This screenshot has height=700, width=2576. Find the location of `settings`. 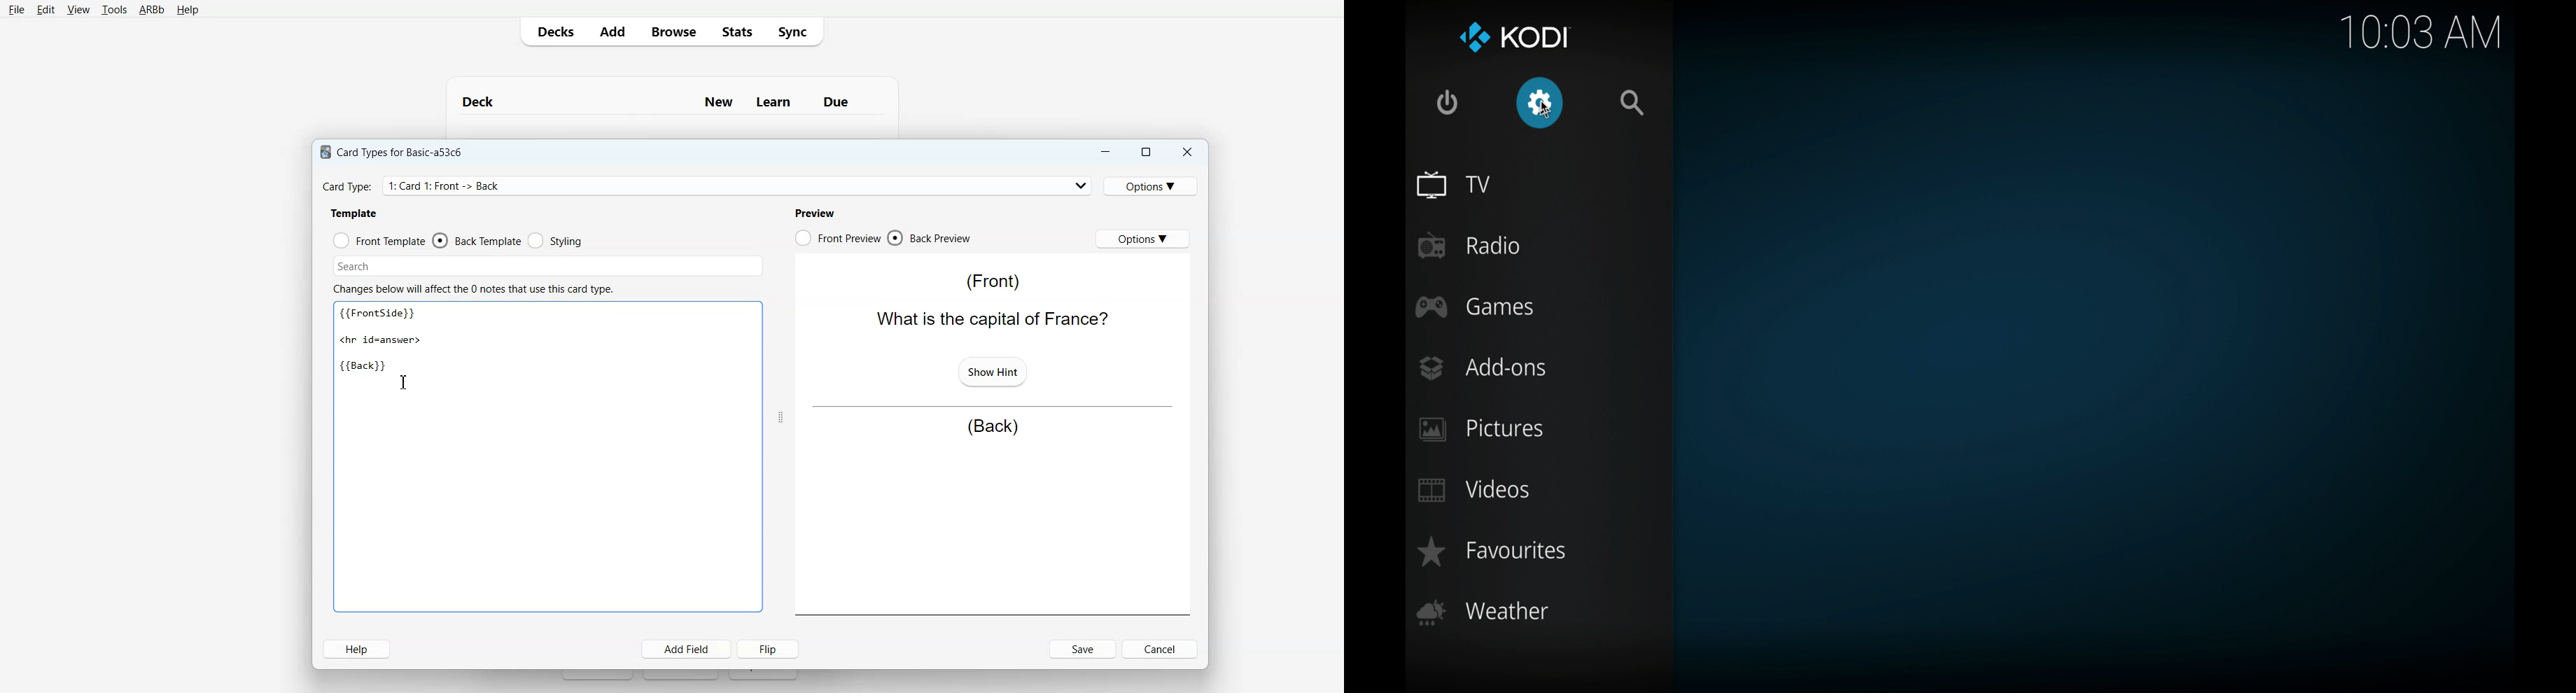

settings is located at coordinates (1540, 102).